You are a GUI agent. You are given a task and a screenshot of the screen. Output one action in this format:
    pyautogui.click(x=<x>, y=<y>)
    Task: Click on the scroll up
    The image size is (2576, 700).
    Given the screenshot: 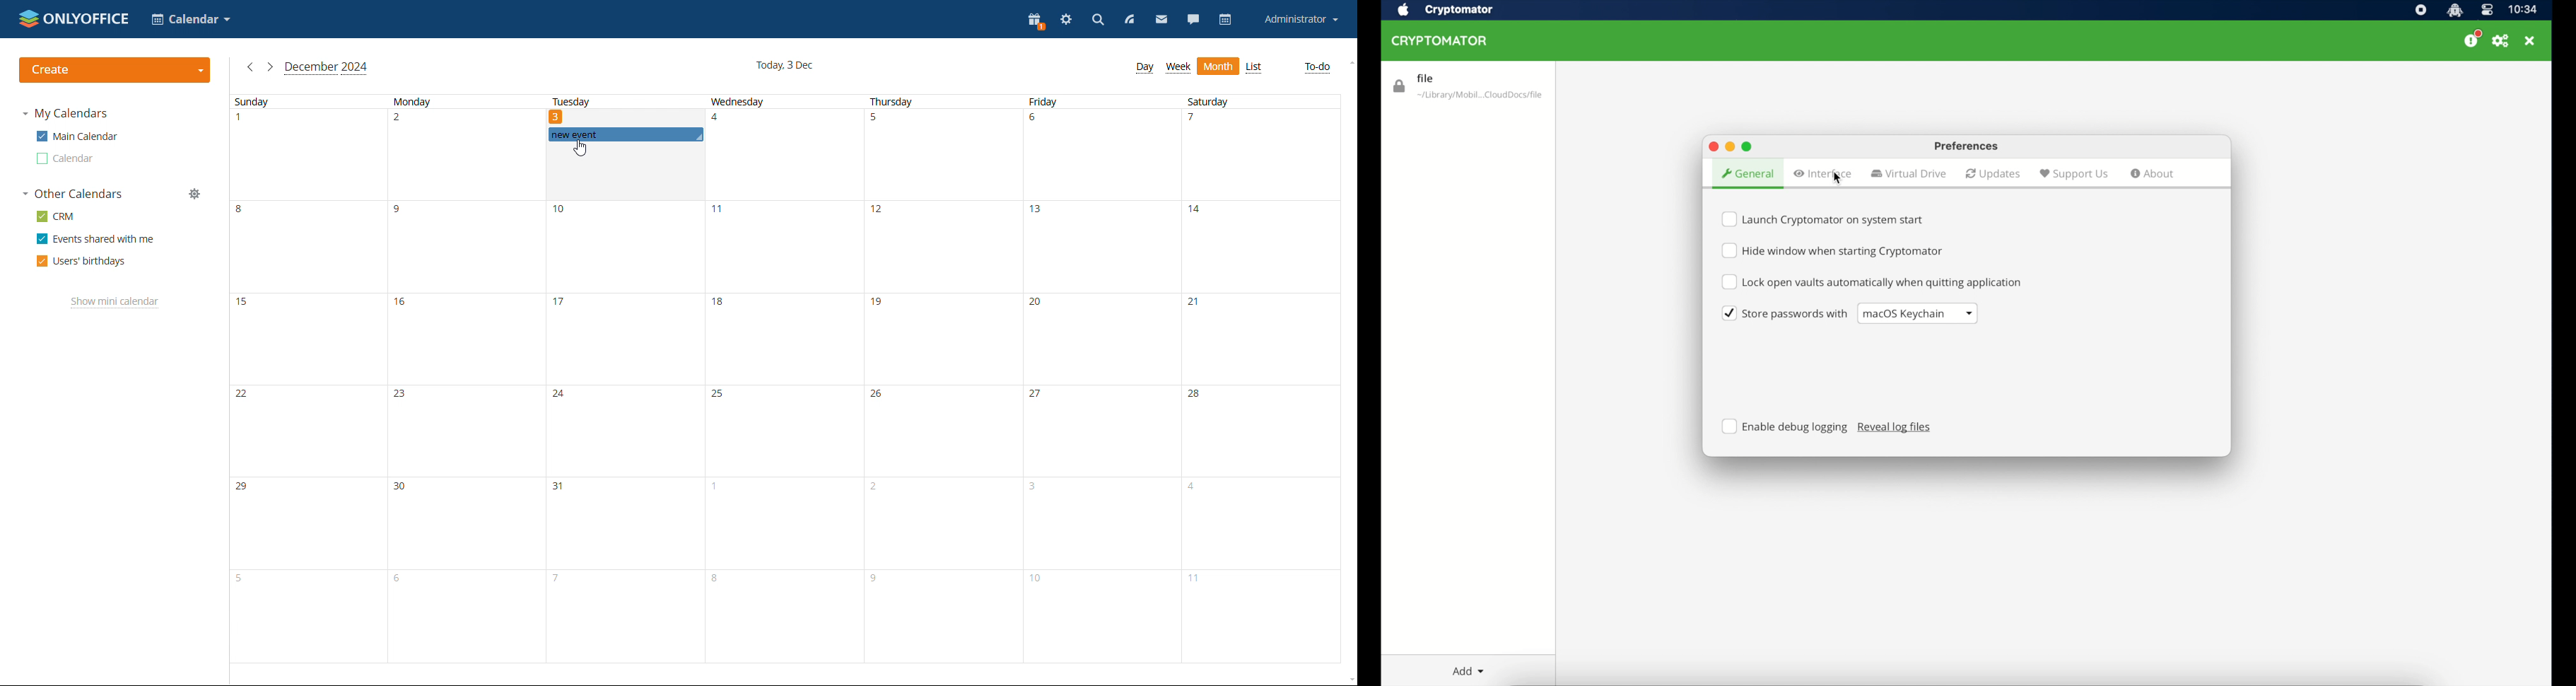 What is the action you would take?
    pyautogui.click(x=1349, y=63)
    